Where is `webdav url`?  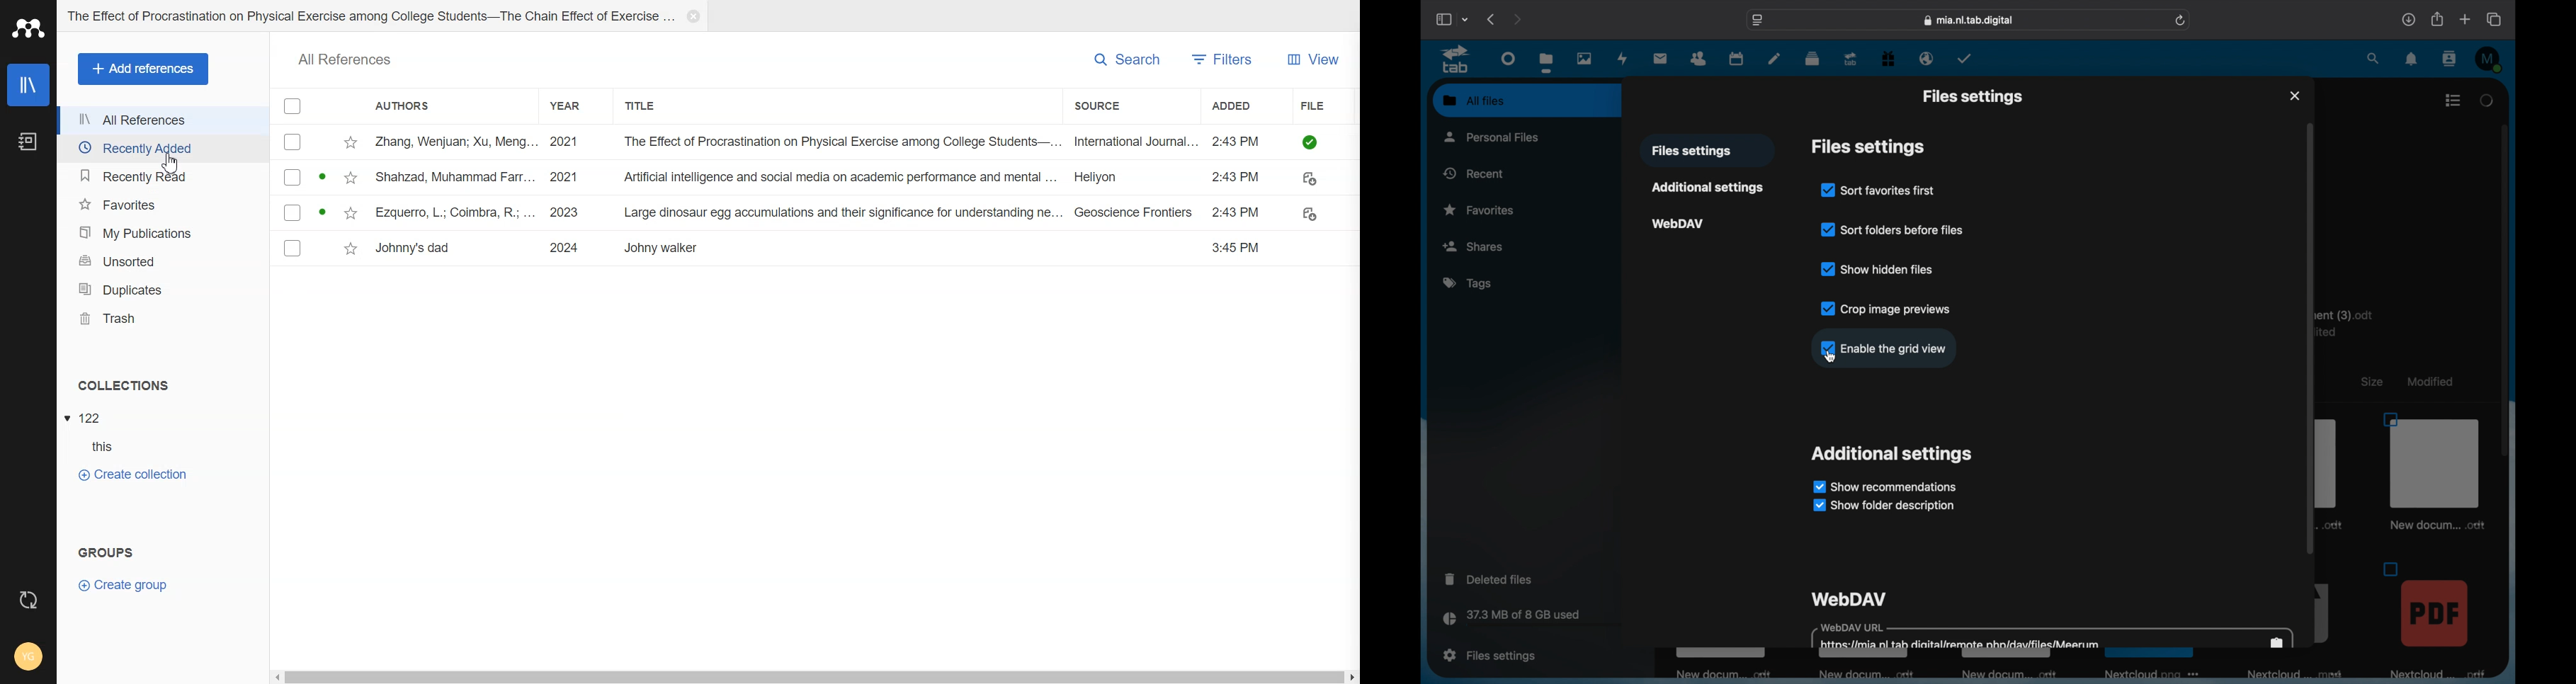 webdav url is located at coordinates (2053, 637).